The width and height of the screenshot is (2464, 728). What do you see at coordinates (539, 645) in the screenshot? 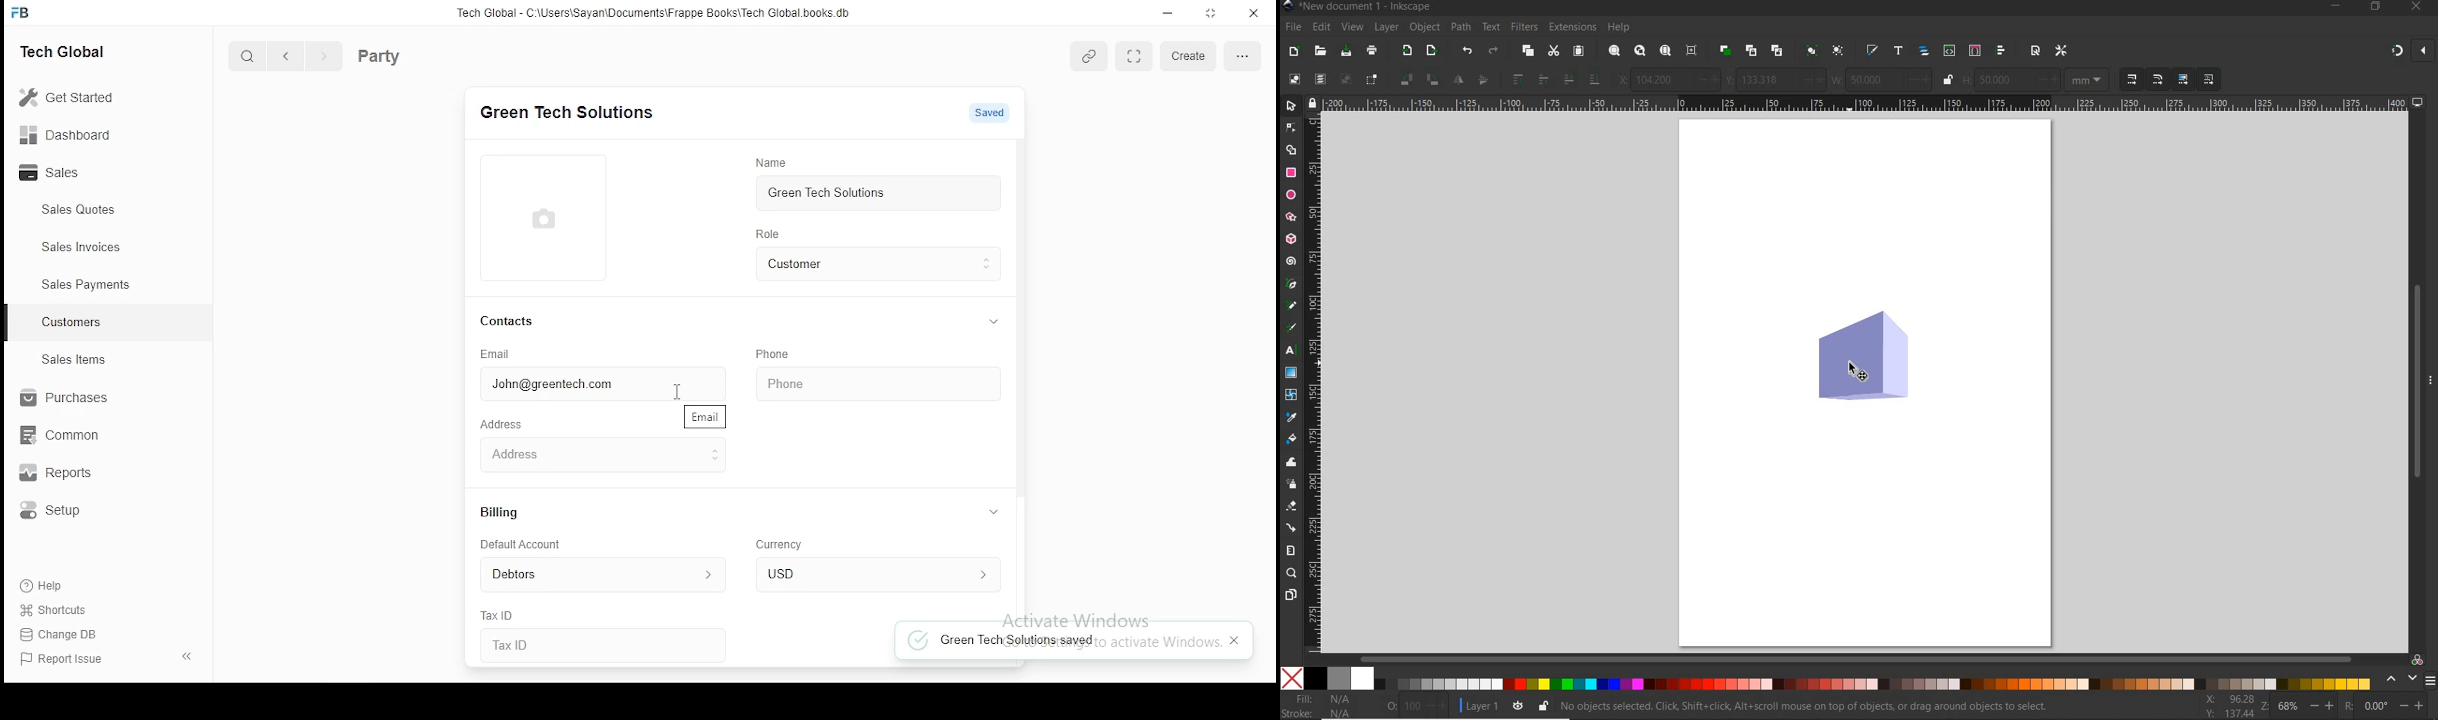
I see `Tax ID` at bounding box center [539, 645].